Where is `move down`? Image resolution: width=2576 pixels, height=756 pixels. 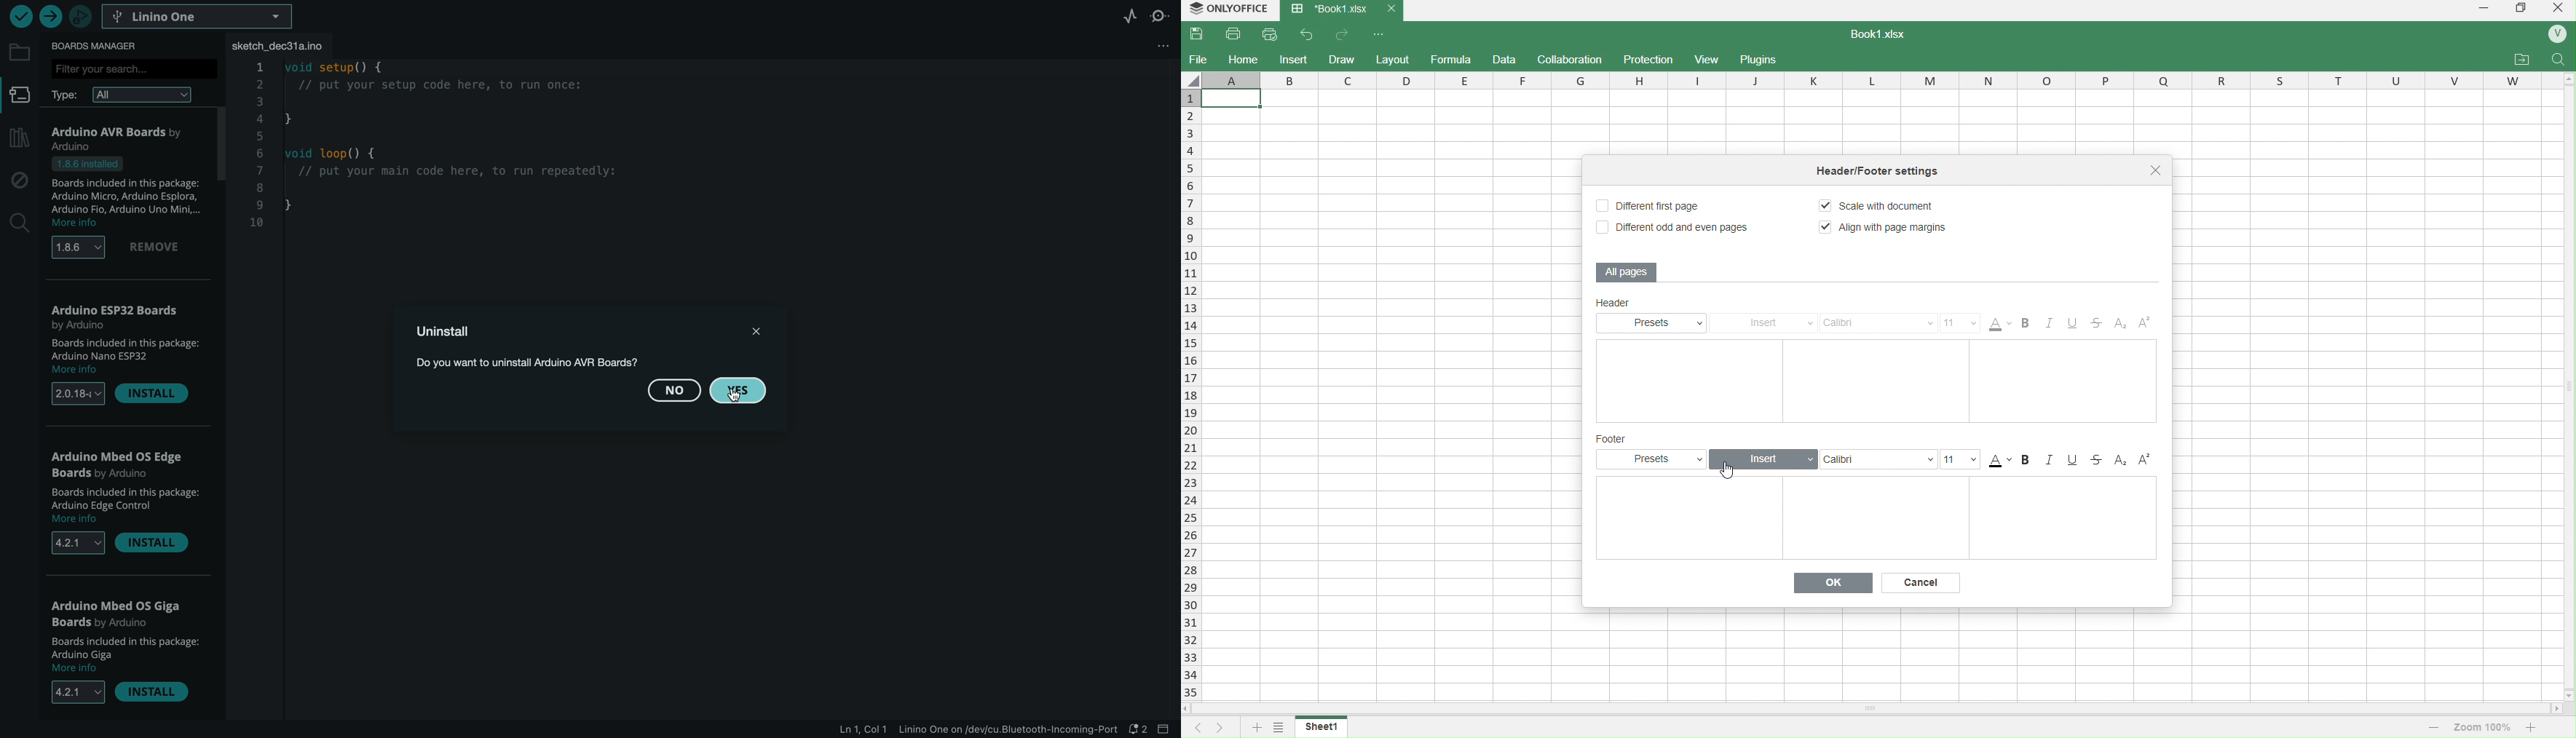
move down is located at coordinates (2567, 695).